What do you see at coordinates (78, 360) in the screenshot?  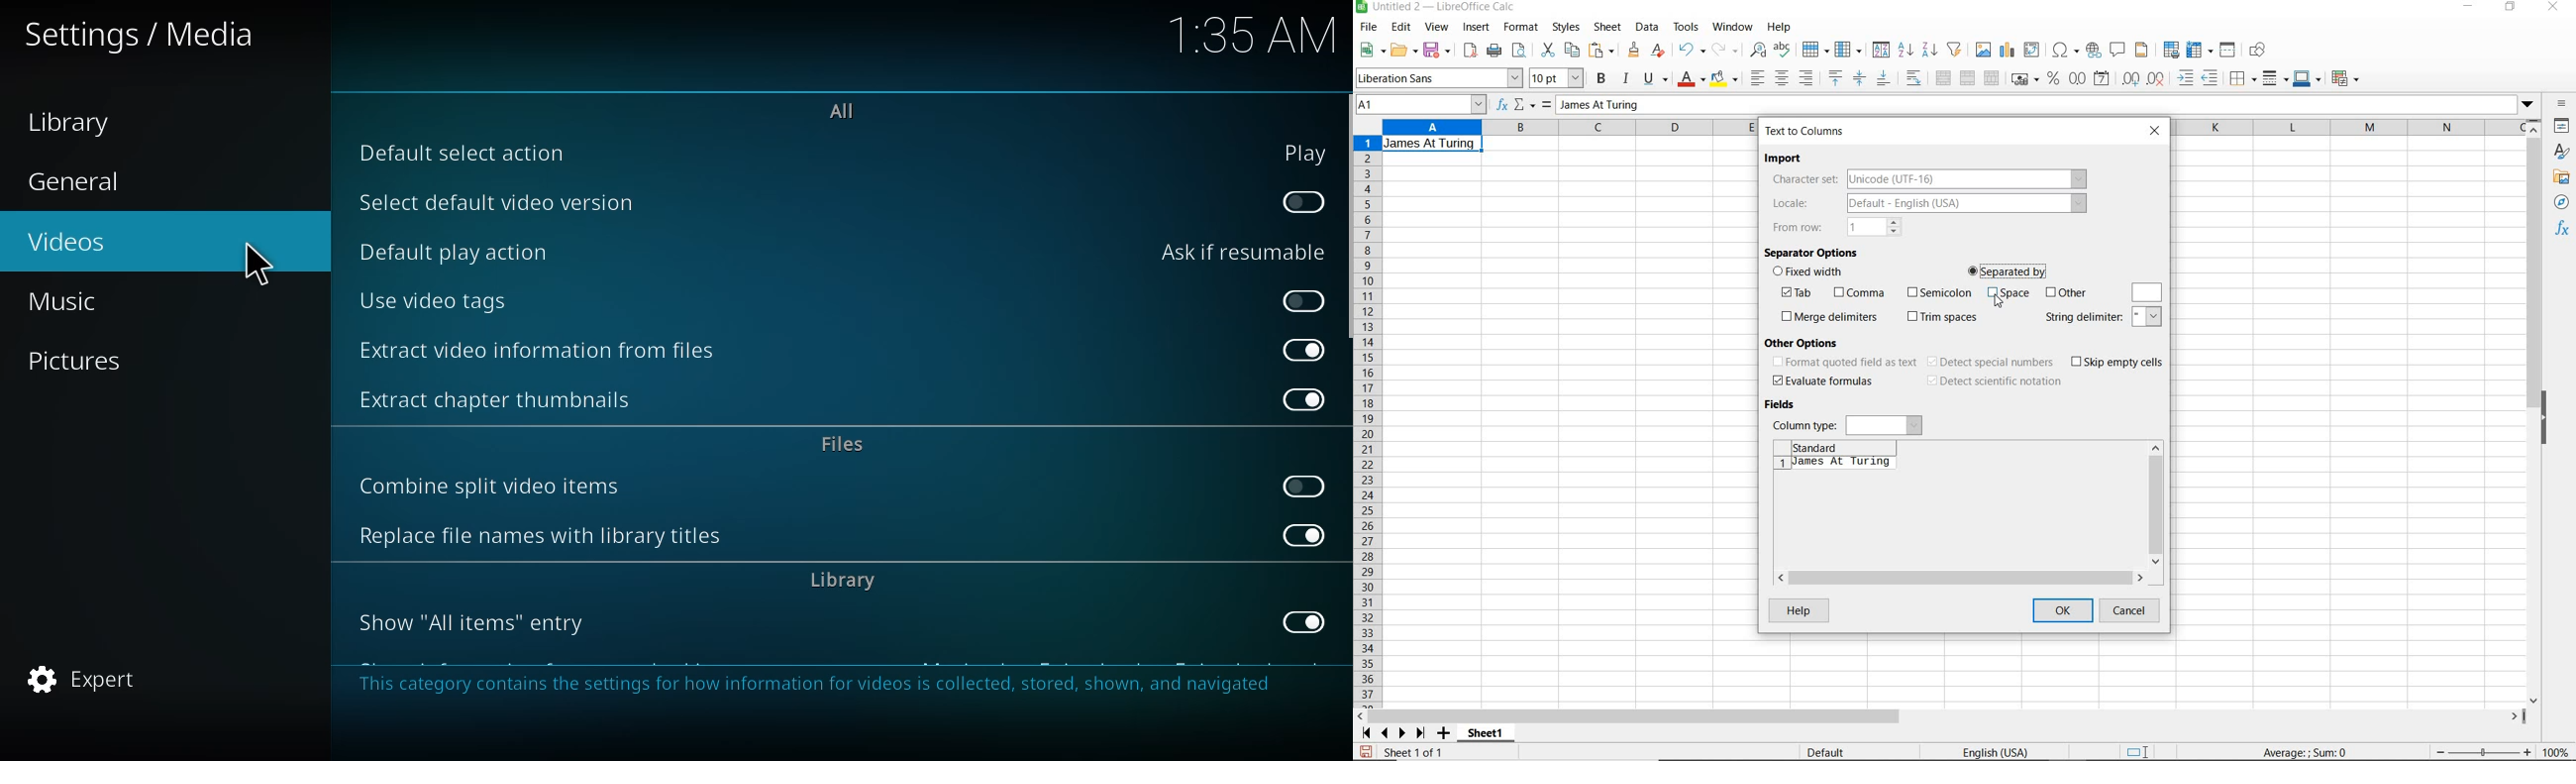 I see `pictures` at bounding box center [78, 360].